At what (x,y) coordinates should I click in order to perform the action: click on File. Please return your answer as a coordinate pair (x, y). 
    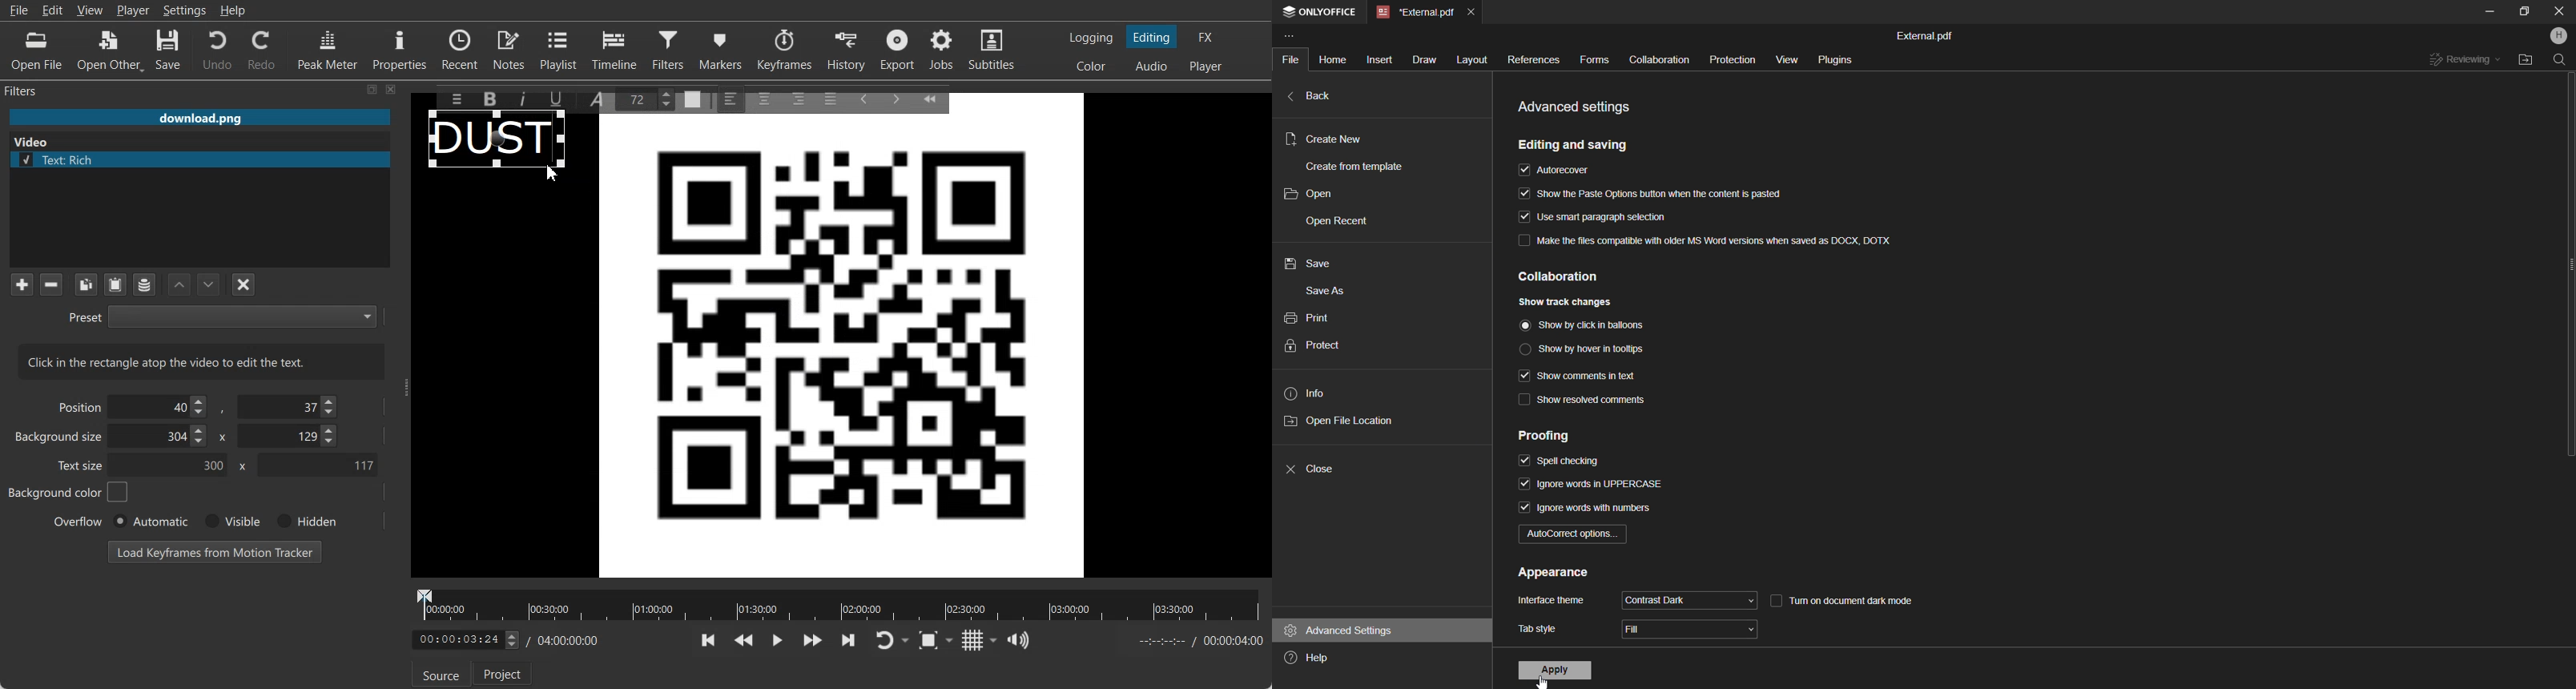
    Looking at the image, I should click on (199, 119).